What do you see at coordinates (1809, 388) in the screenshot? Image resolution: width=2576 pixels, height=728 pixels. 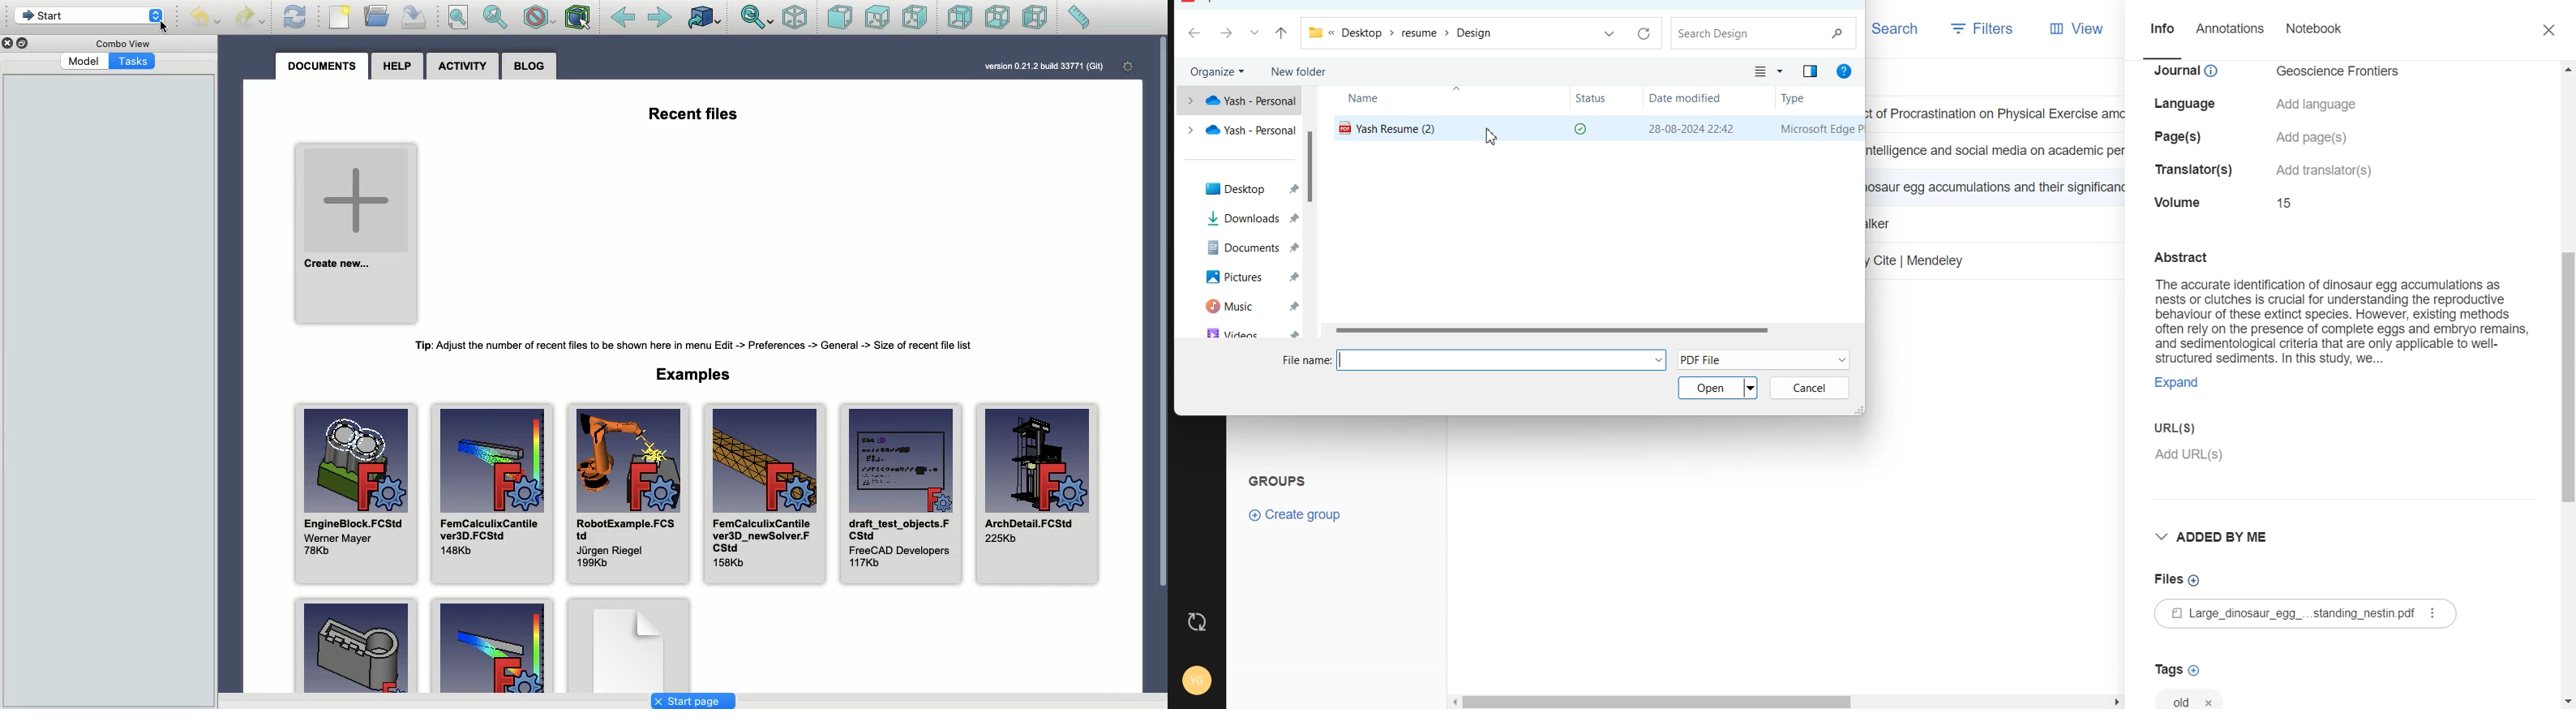 I see `Cancel` at bounding box center [1809, 388].